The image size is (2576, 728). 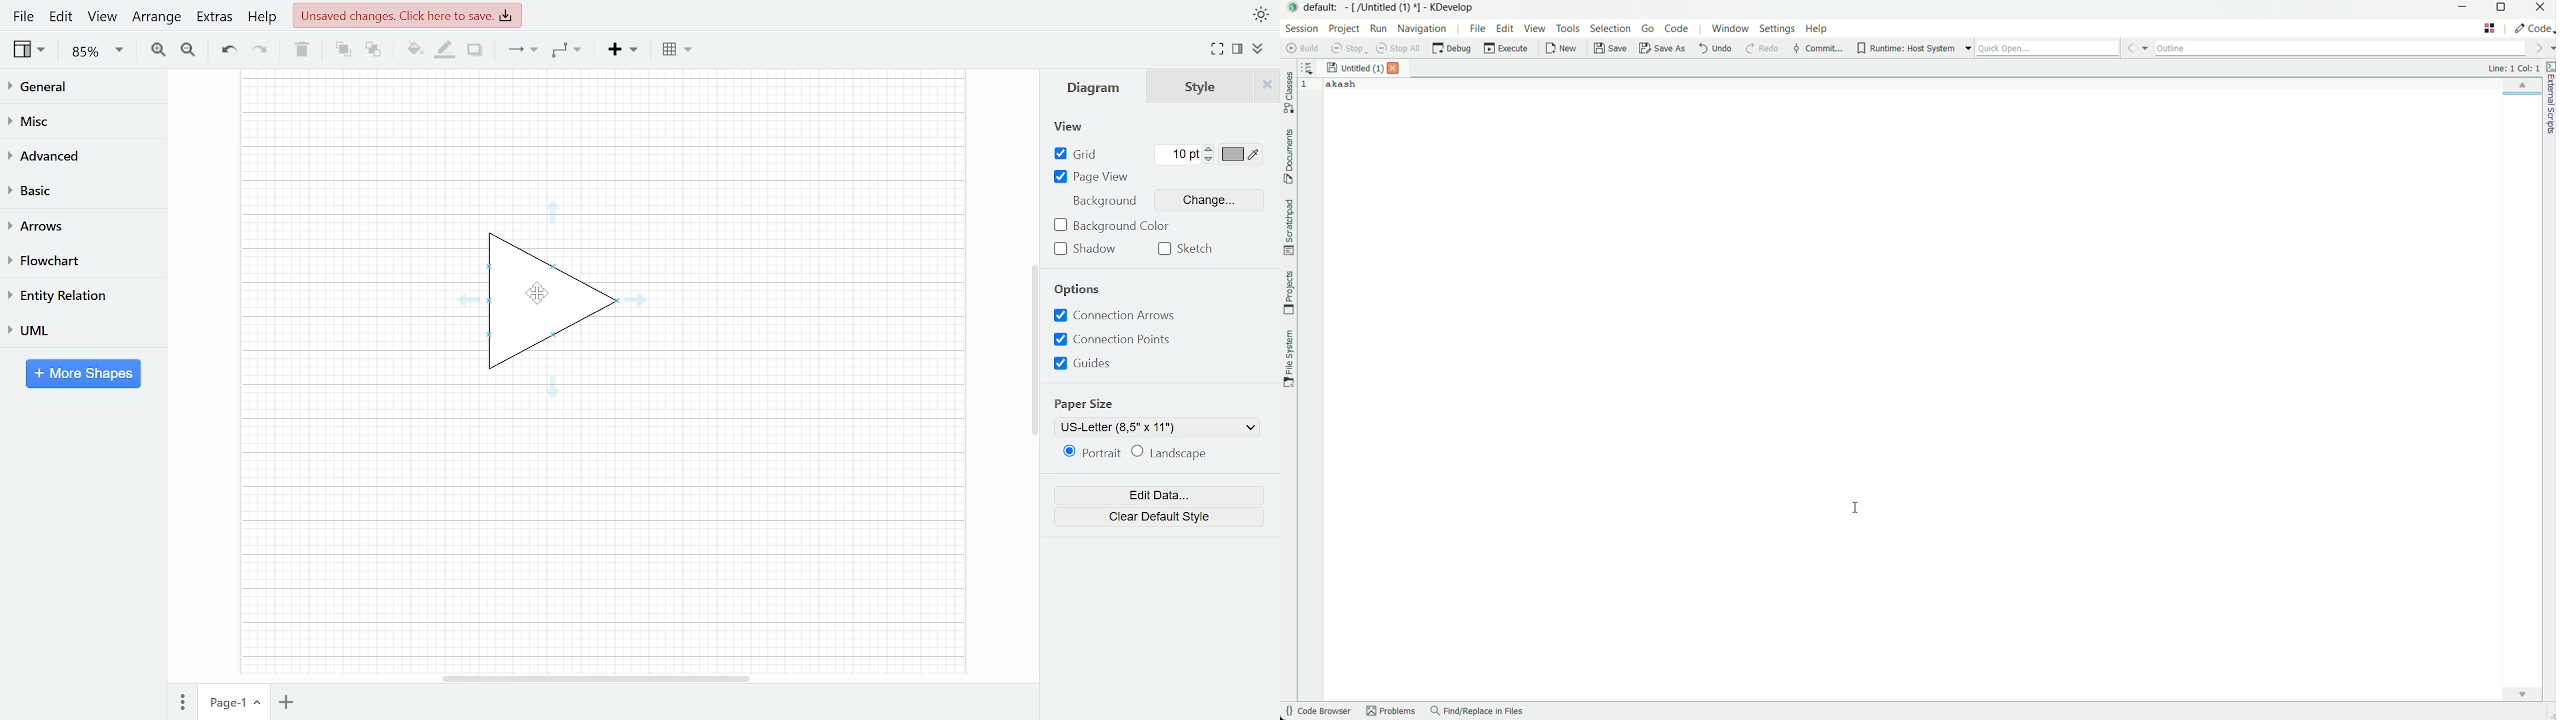 What do you see at coordinates (74, 225) in the screenshot?
I see `Arrows` at bounding box center [74, 225].